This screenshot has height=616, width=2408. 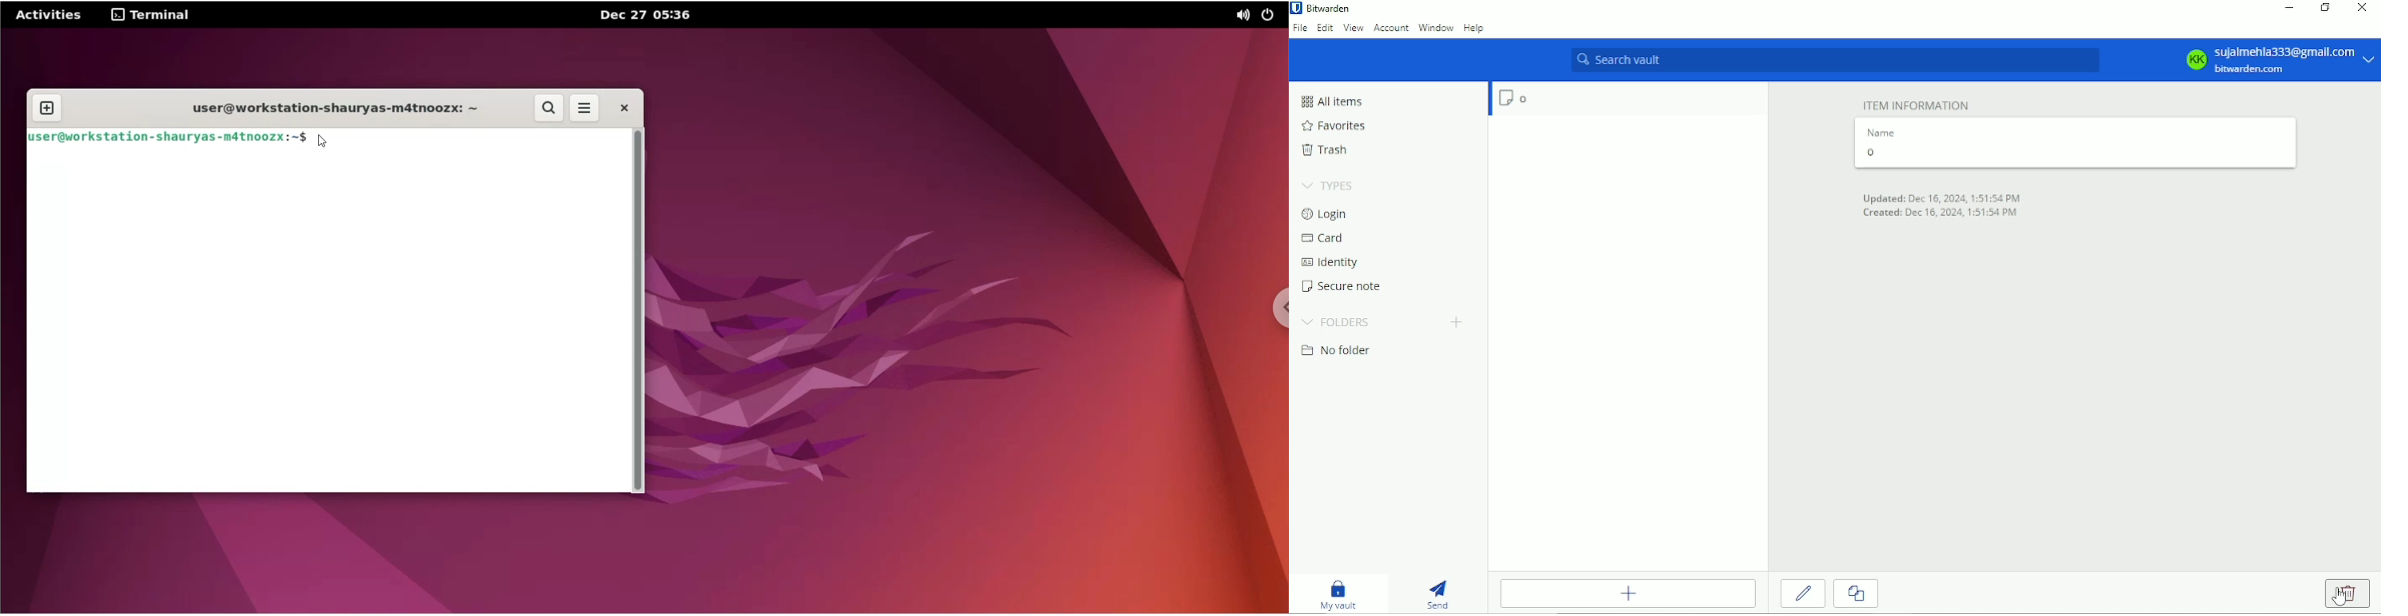 What do you see at coordinates (1334, 351) in the screenshot?
I see `No folder` at bounding box center [1334, 351].